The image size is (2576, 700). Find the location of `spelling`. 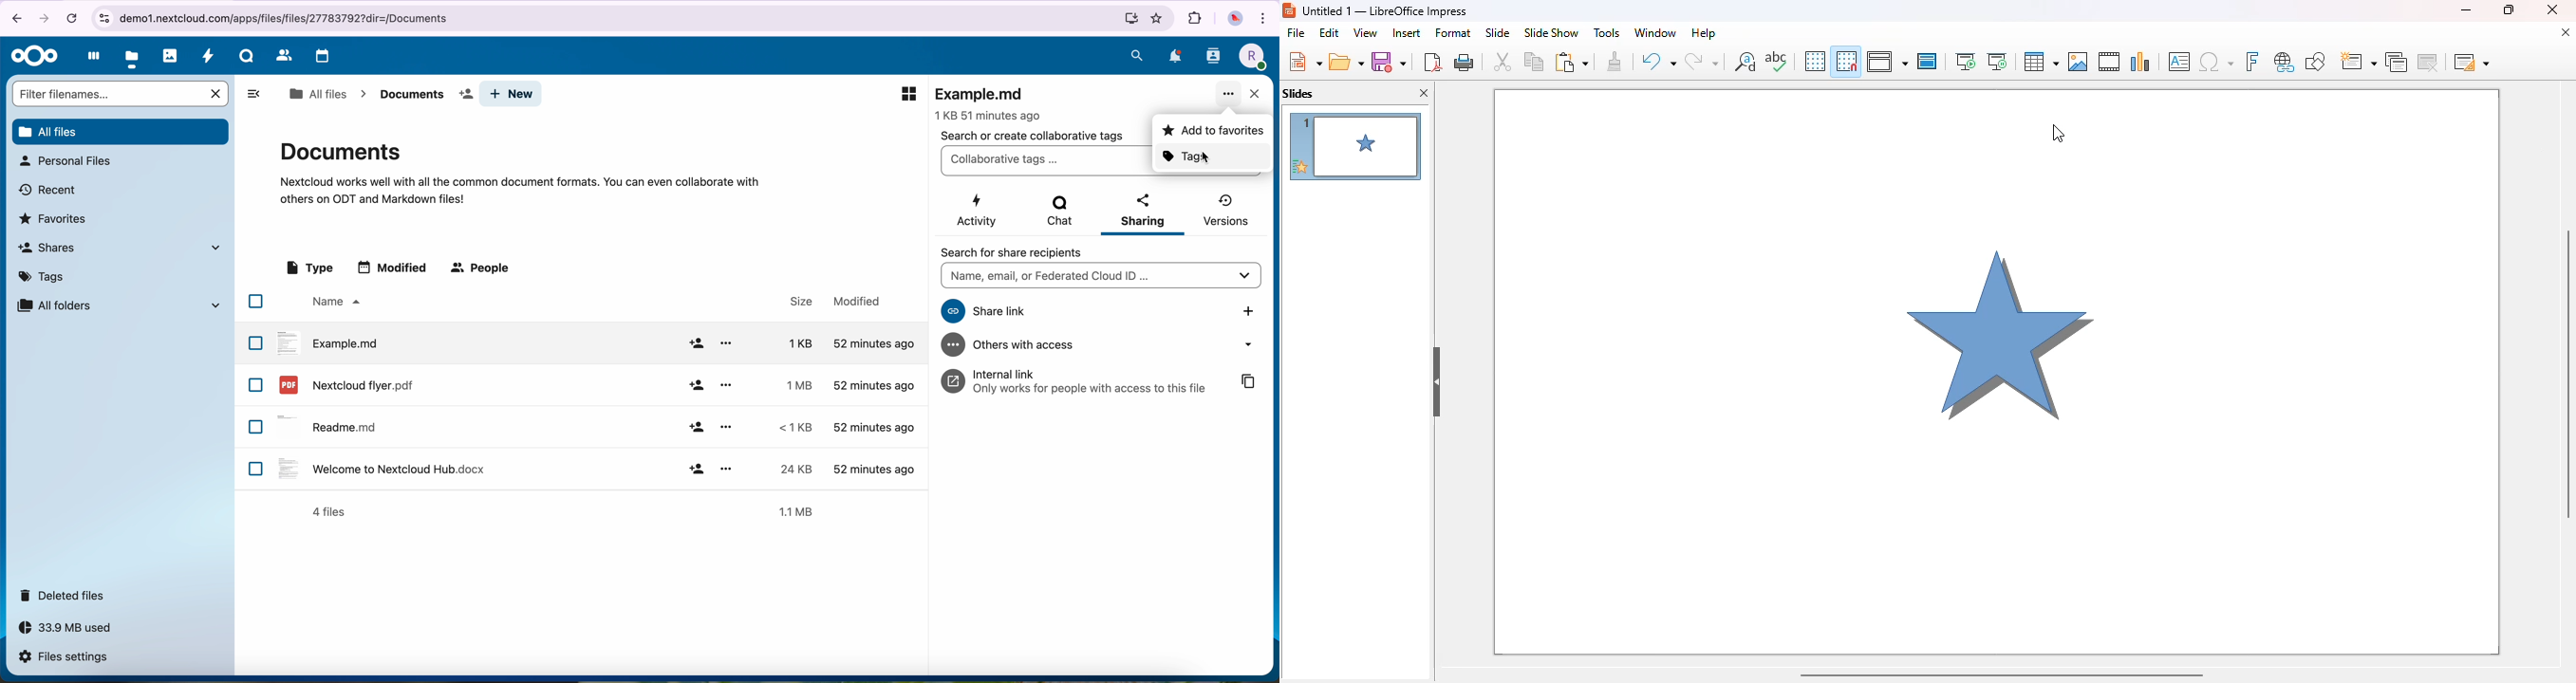

spelling is located at coordinates (1776, 60).